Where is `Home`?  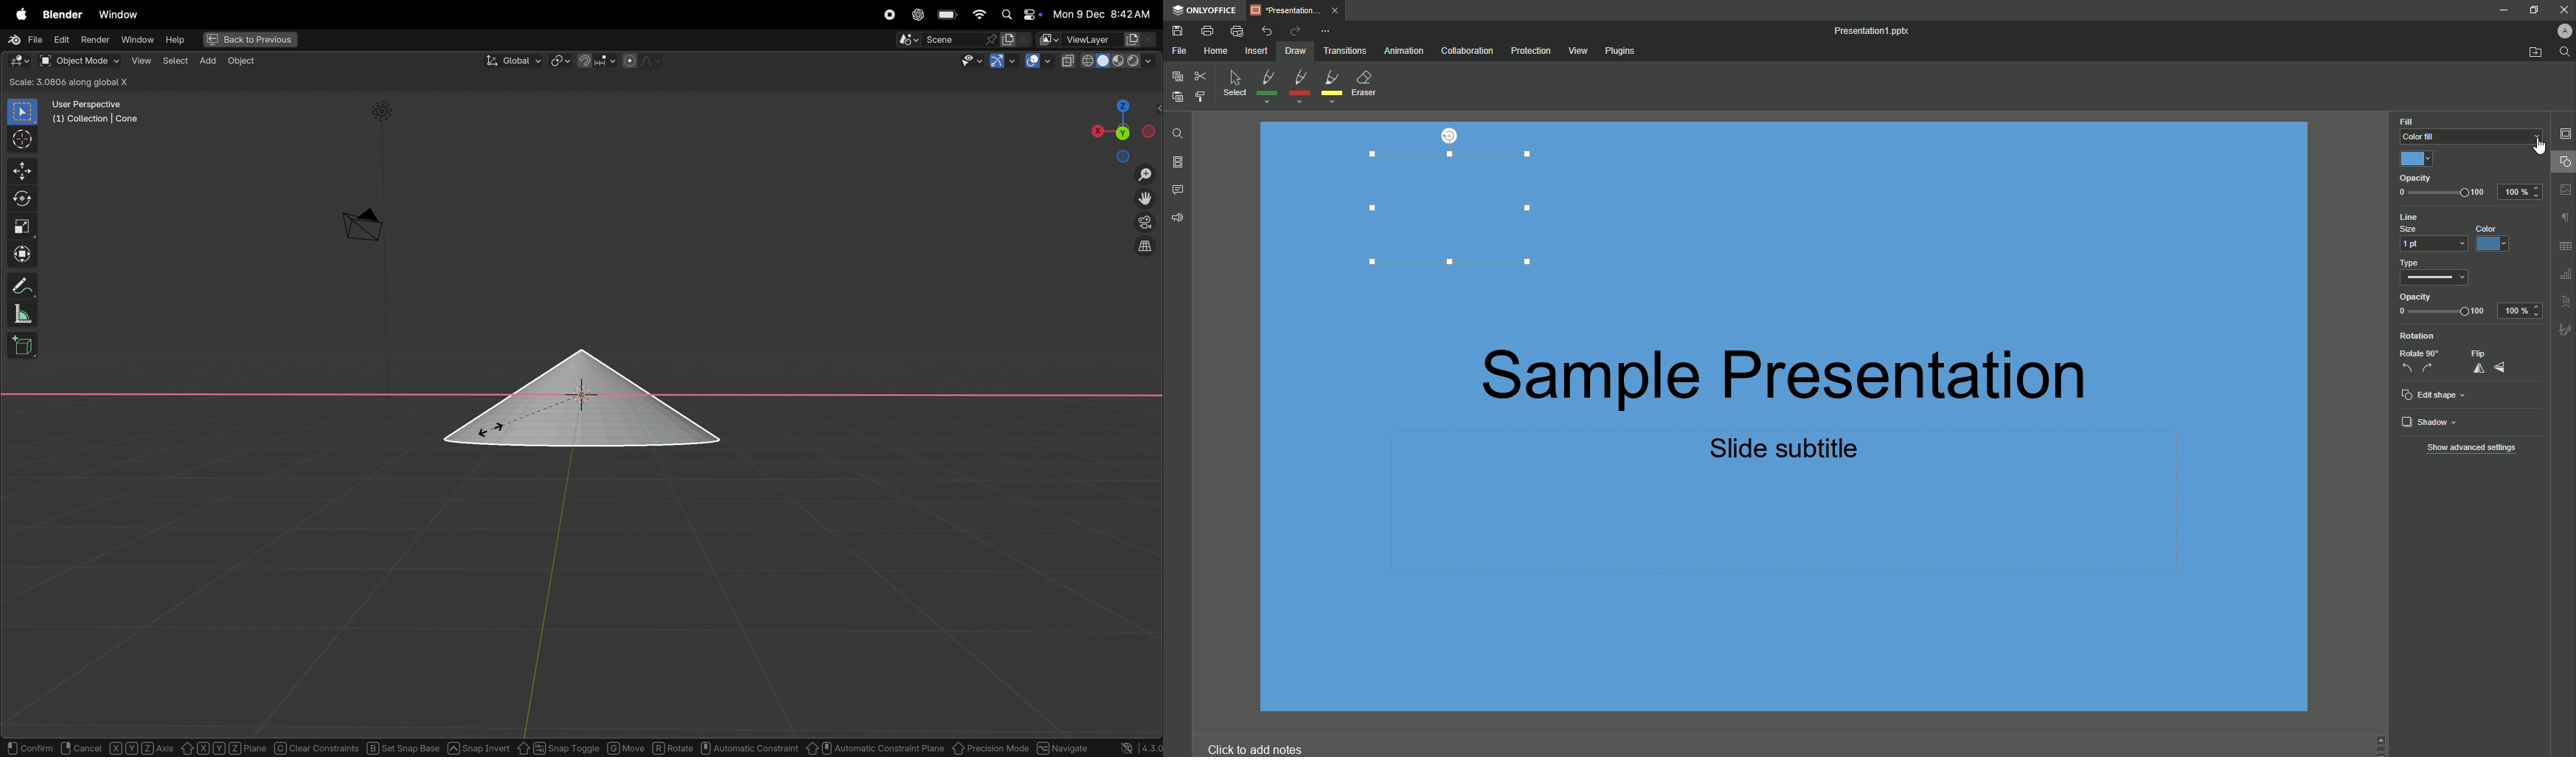
Home is located at coordinates (1215, 51).